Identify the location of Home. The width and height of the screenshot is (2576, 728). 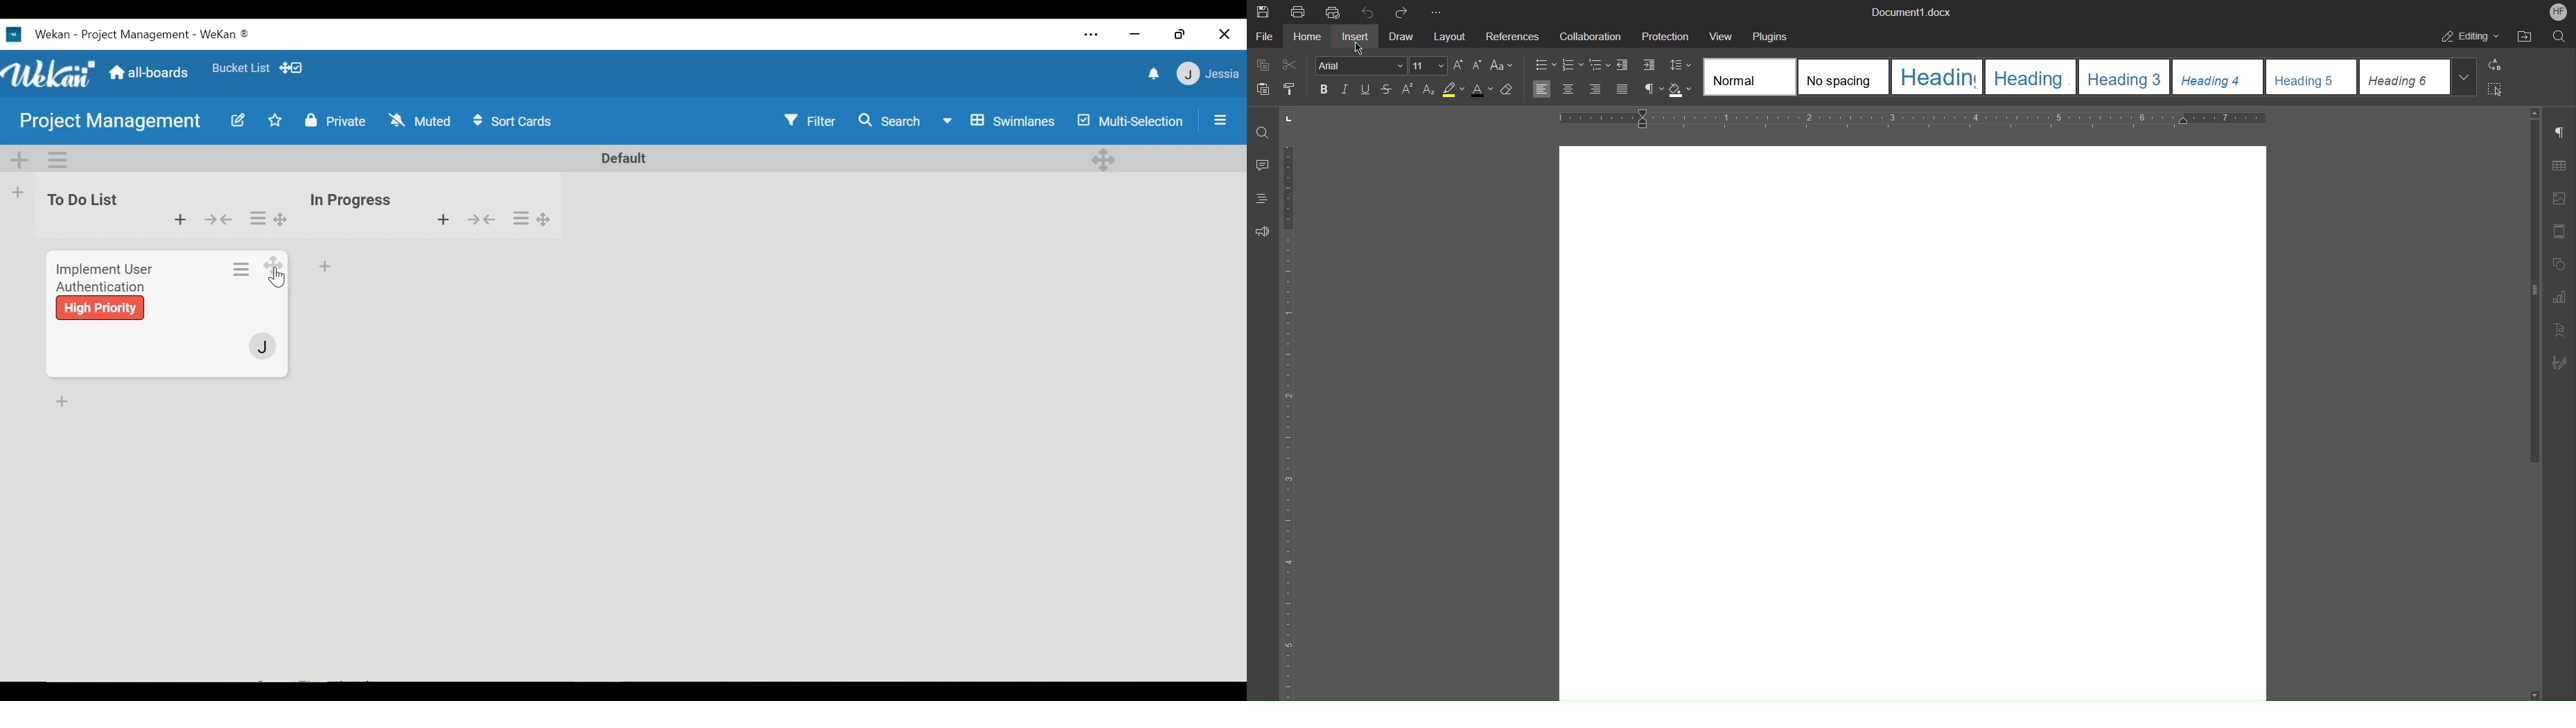
(1311, 37).